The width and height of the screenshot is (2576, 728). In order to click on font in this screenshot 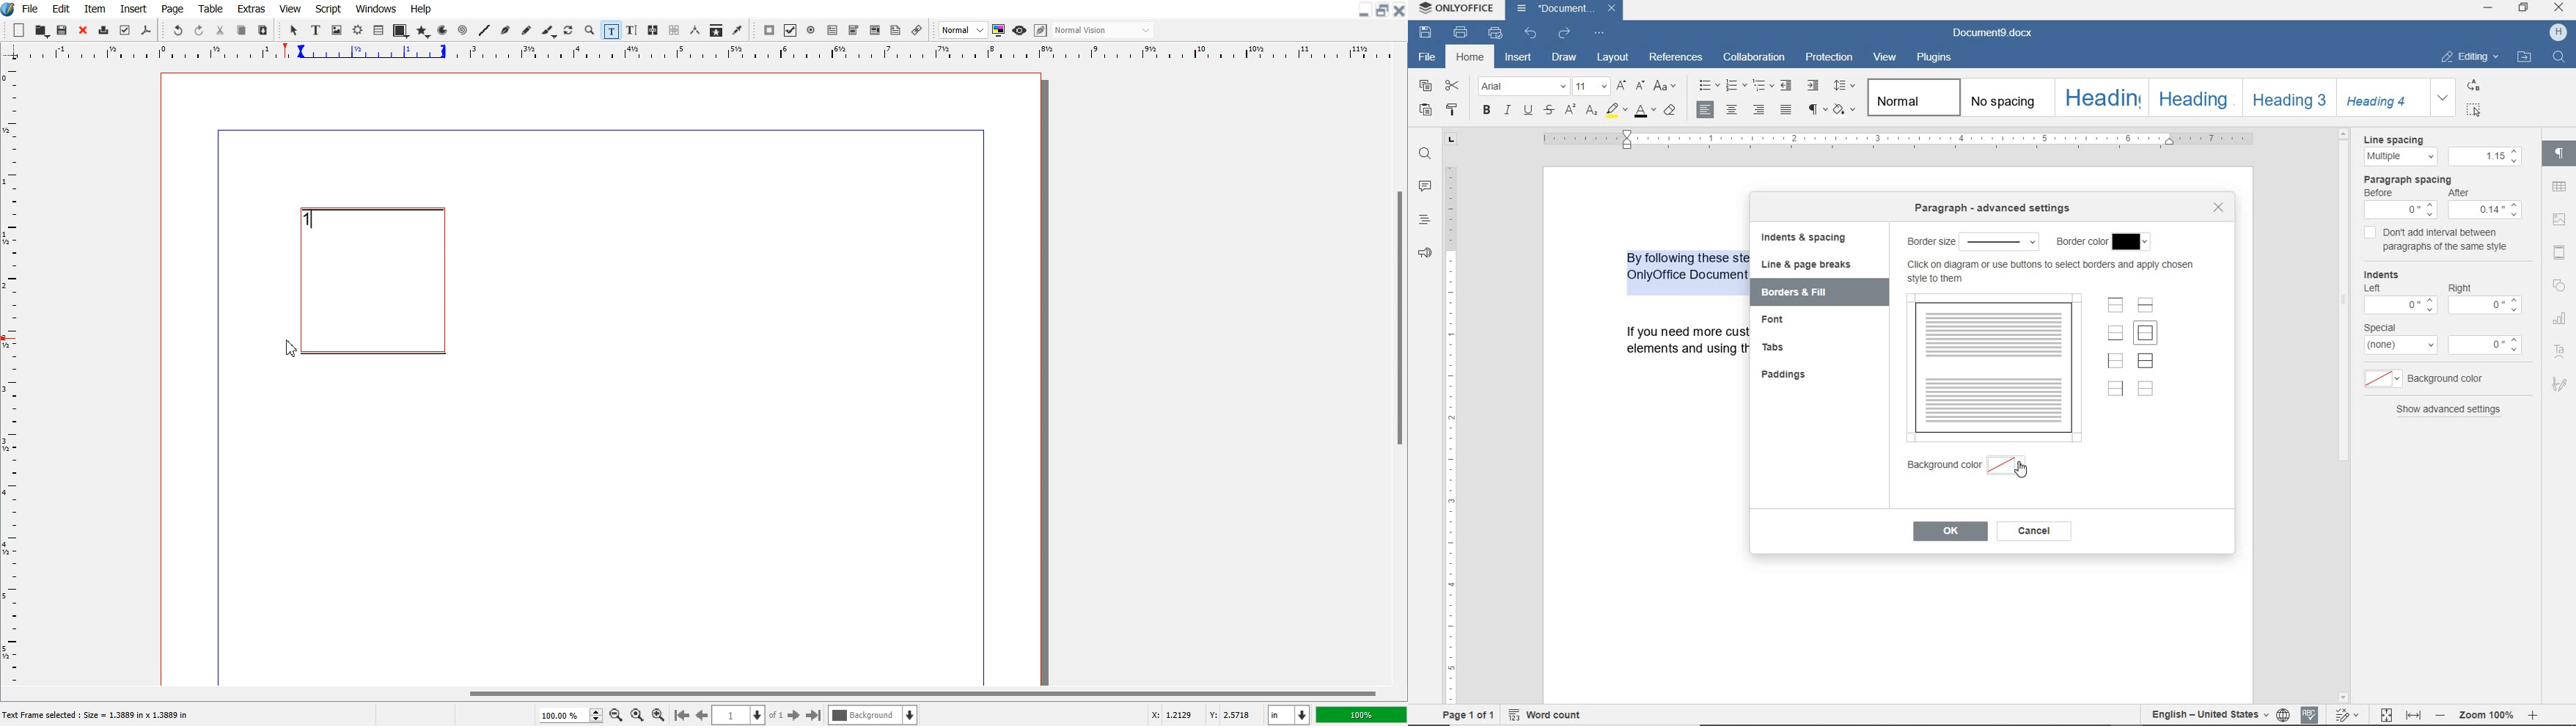, I will do `click(1781, 323)`.